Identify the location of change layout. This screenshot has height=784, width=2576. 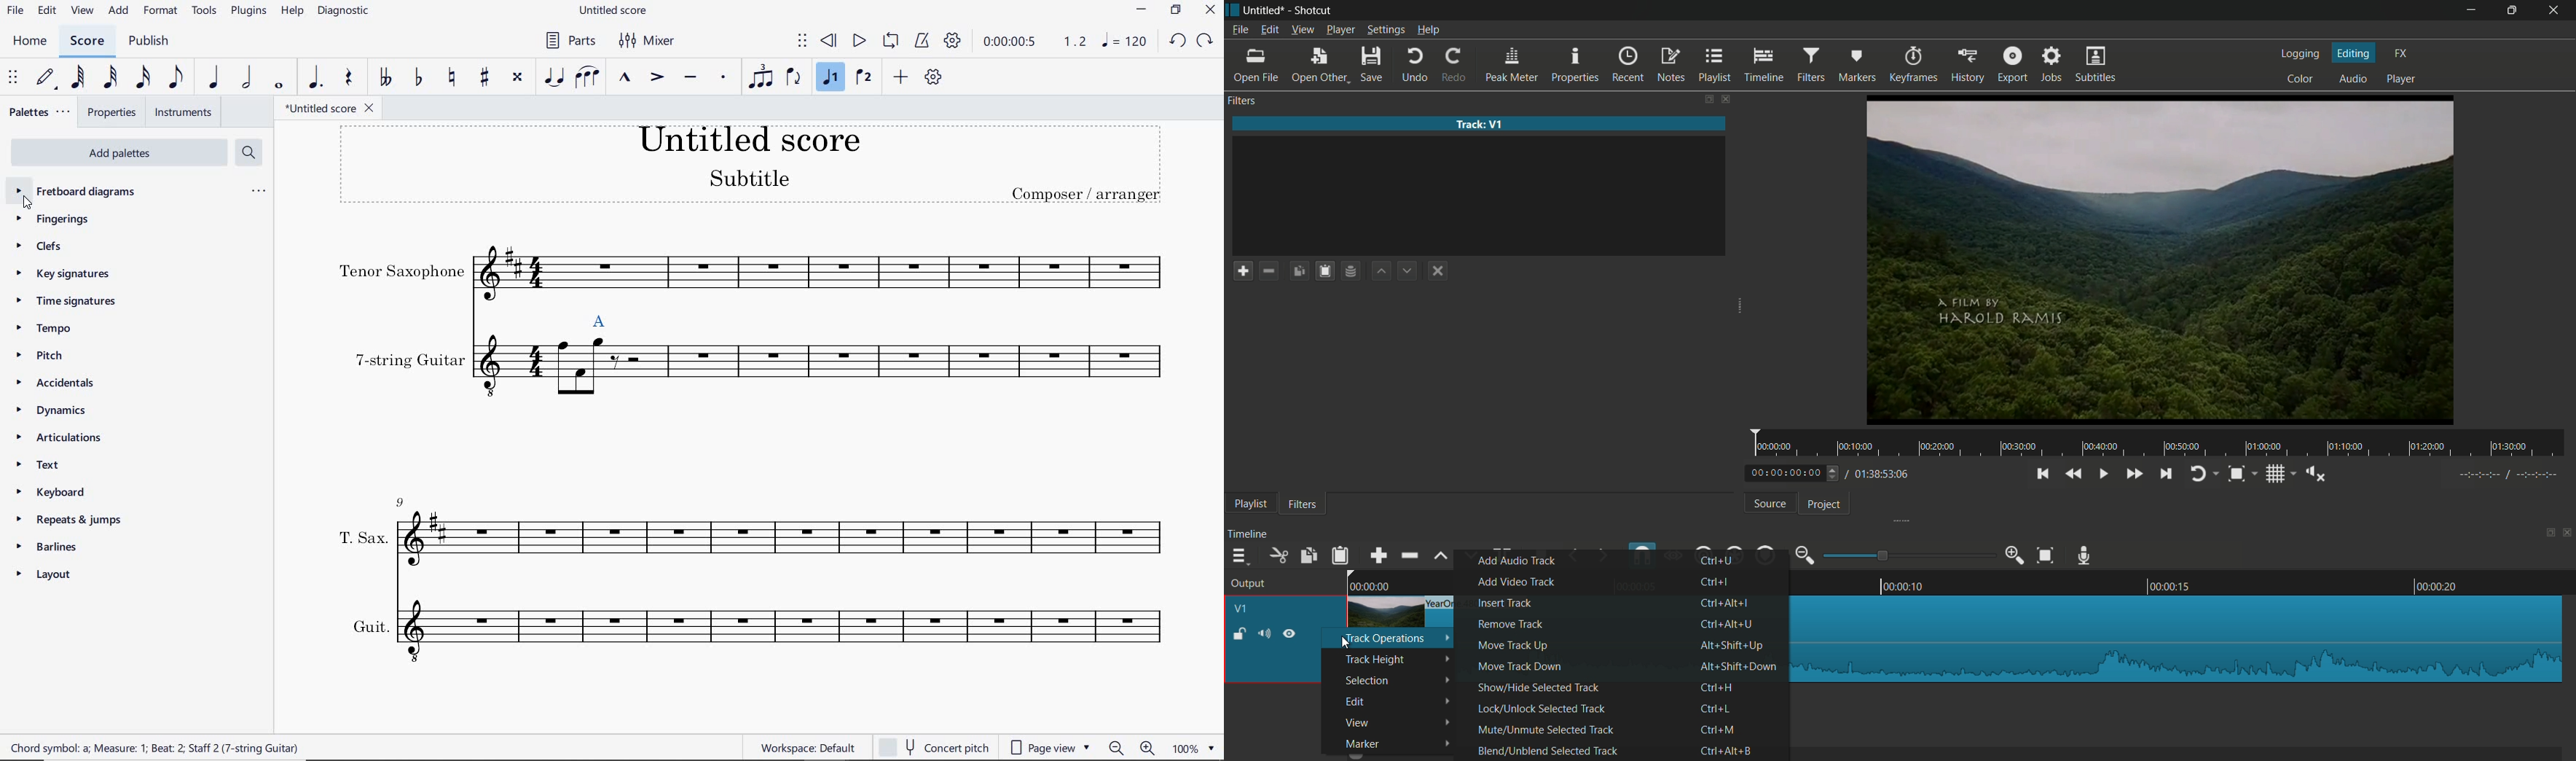
(1708, 99).